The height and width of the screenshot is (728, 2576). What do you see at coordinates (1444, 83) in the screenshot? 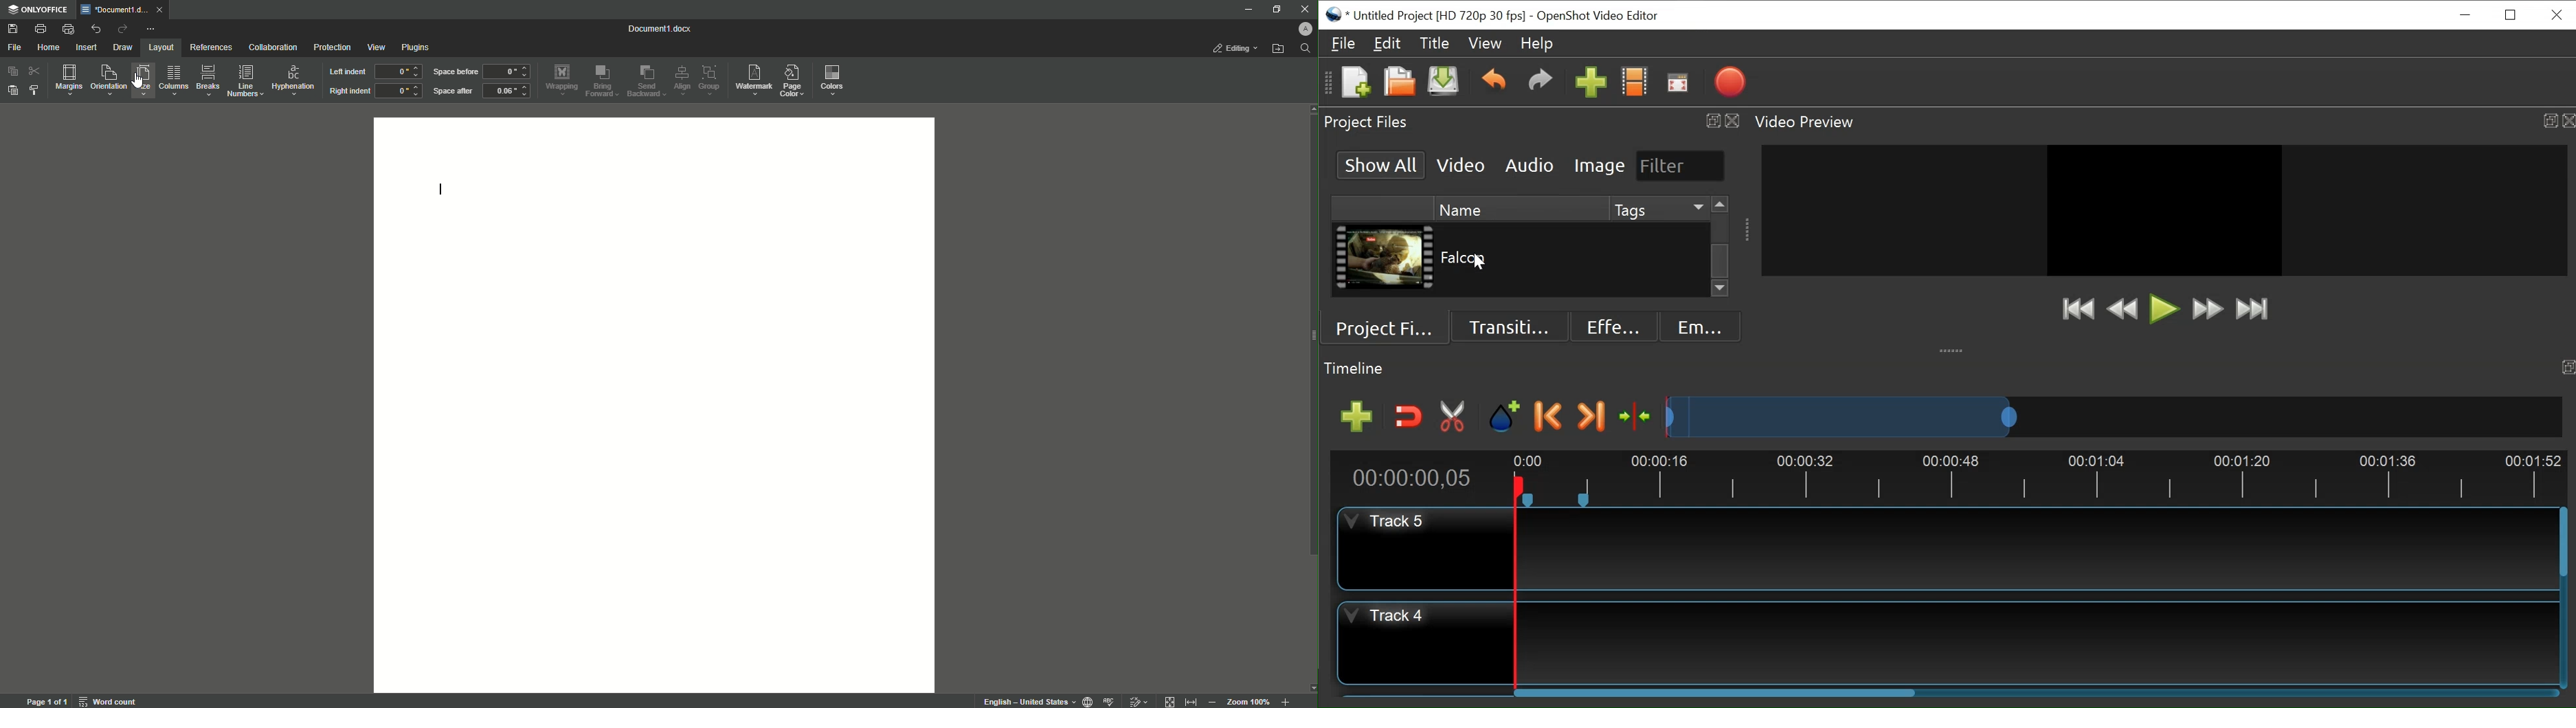
I see `Save Project` at bounding box center [1444, 83].